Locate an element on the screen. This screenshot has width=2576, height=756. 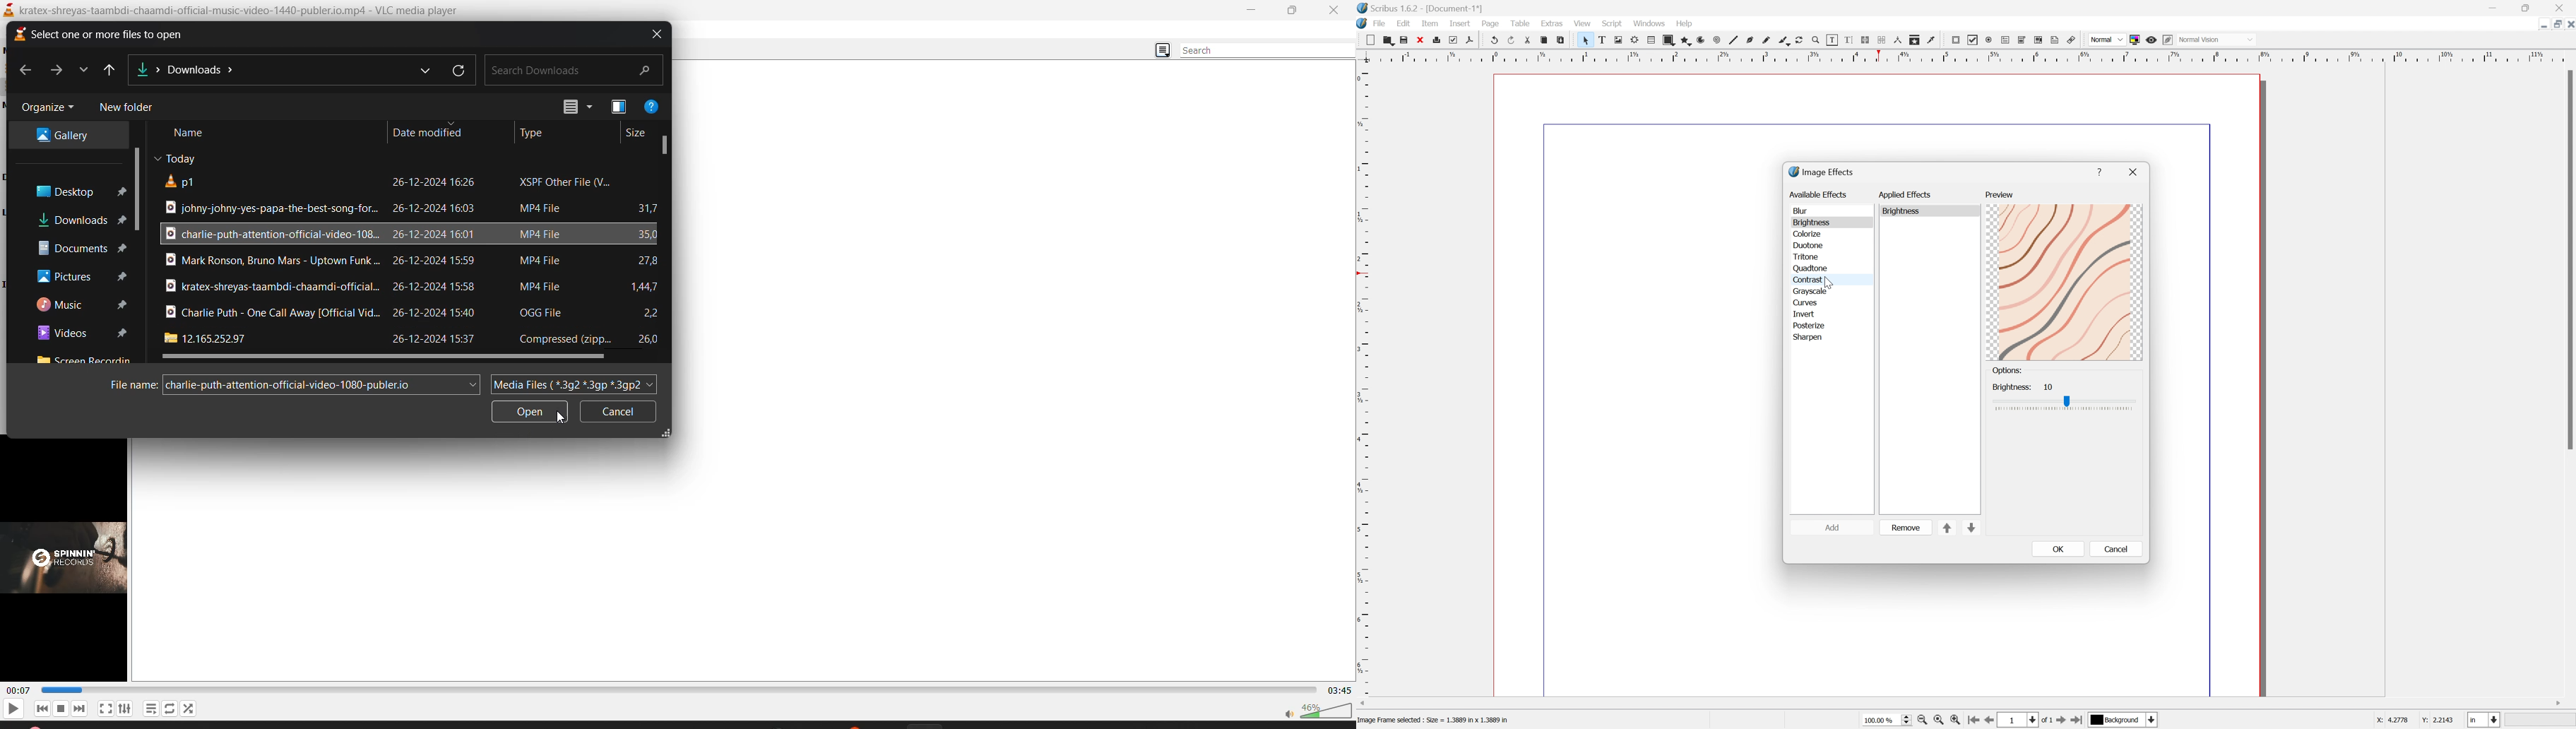
applied effects is located at coordinates (1906, 193).